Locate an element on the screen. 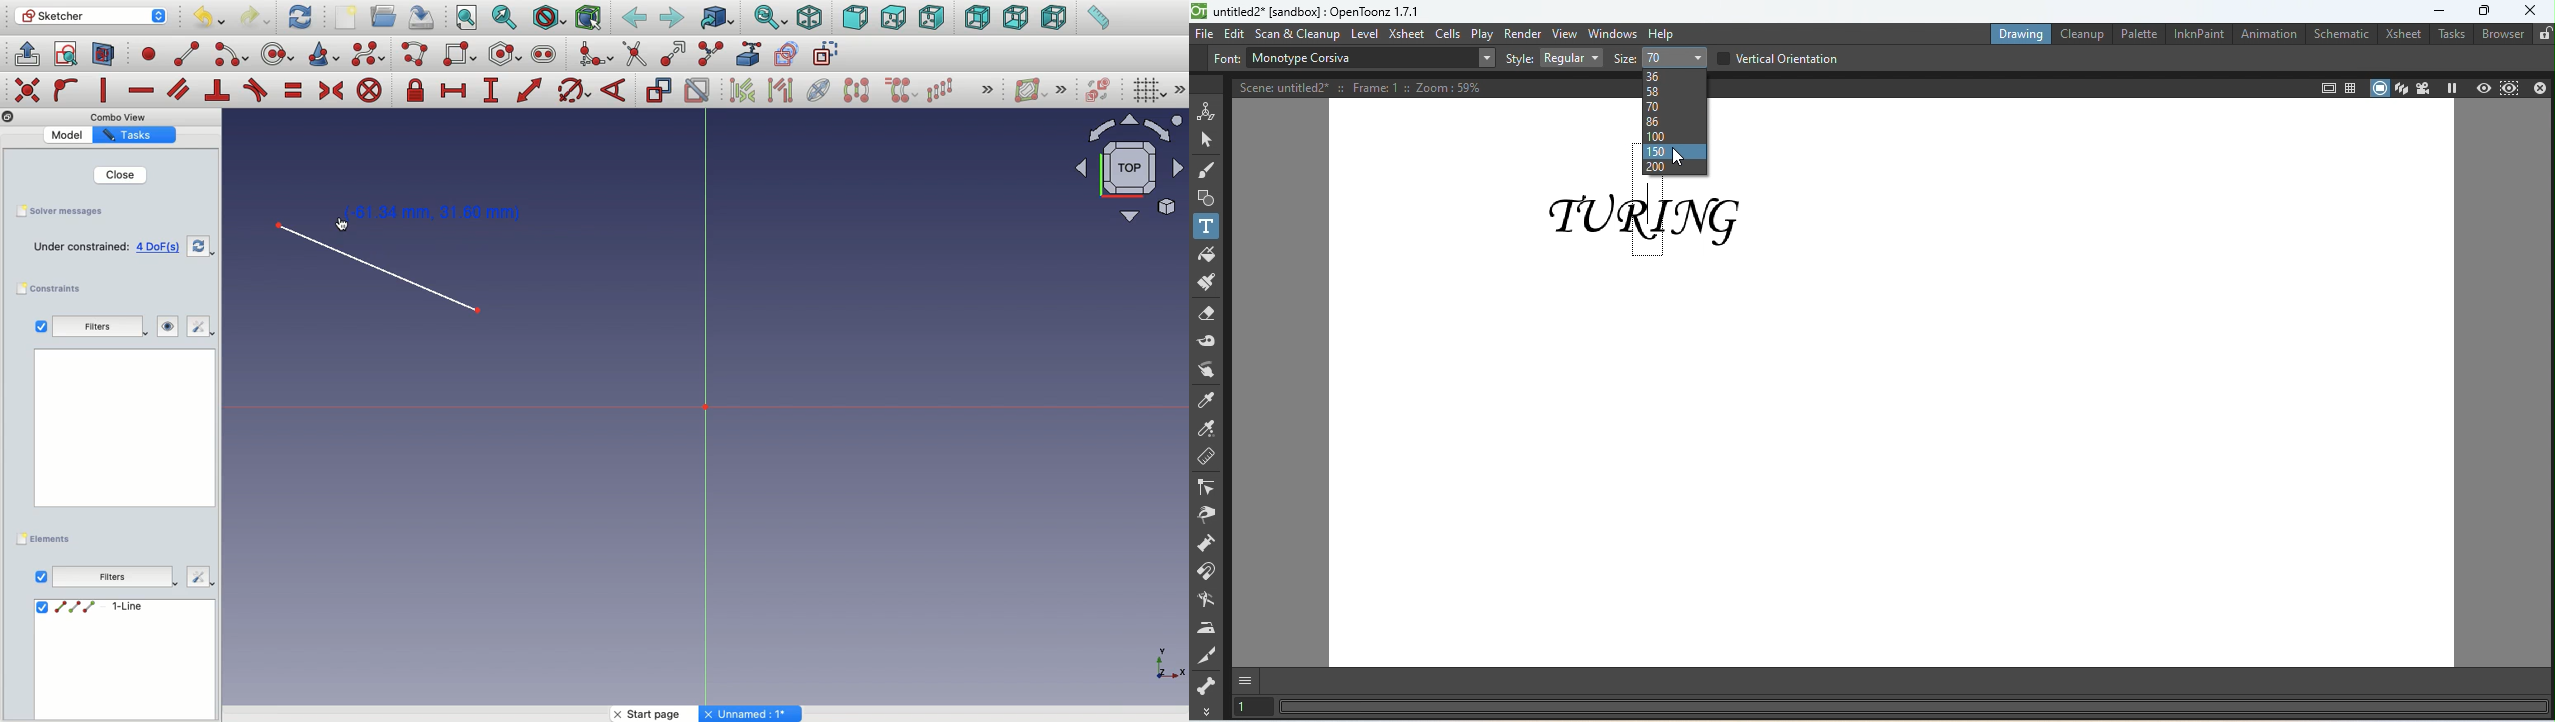 The width and height of the screenshot is (2576, 728). Constrain point on to object is located at coordinates (66, 92).